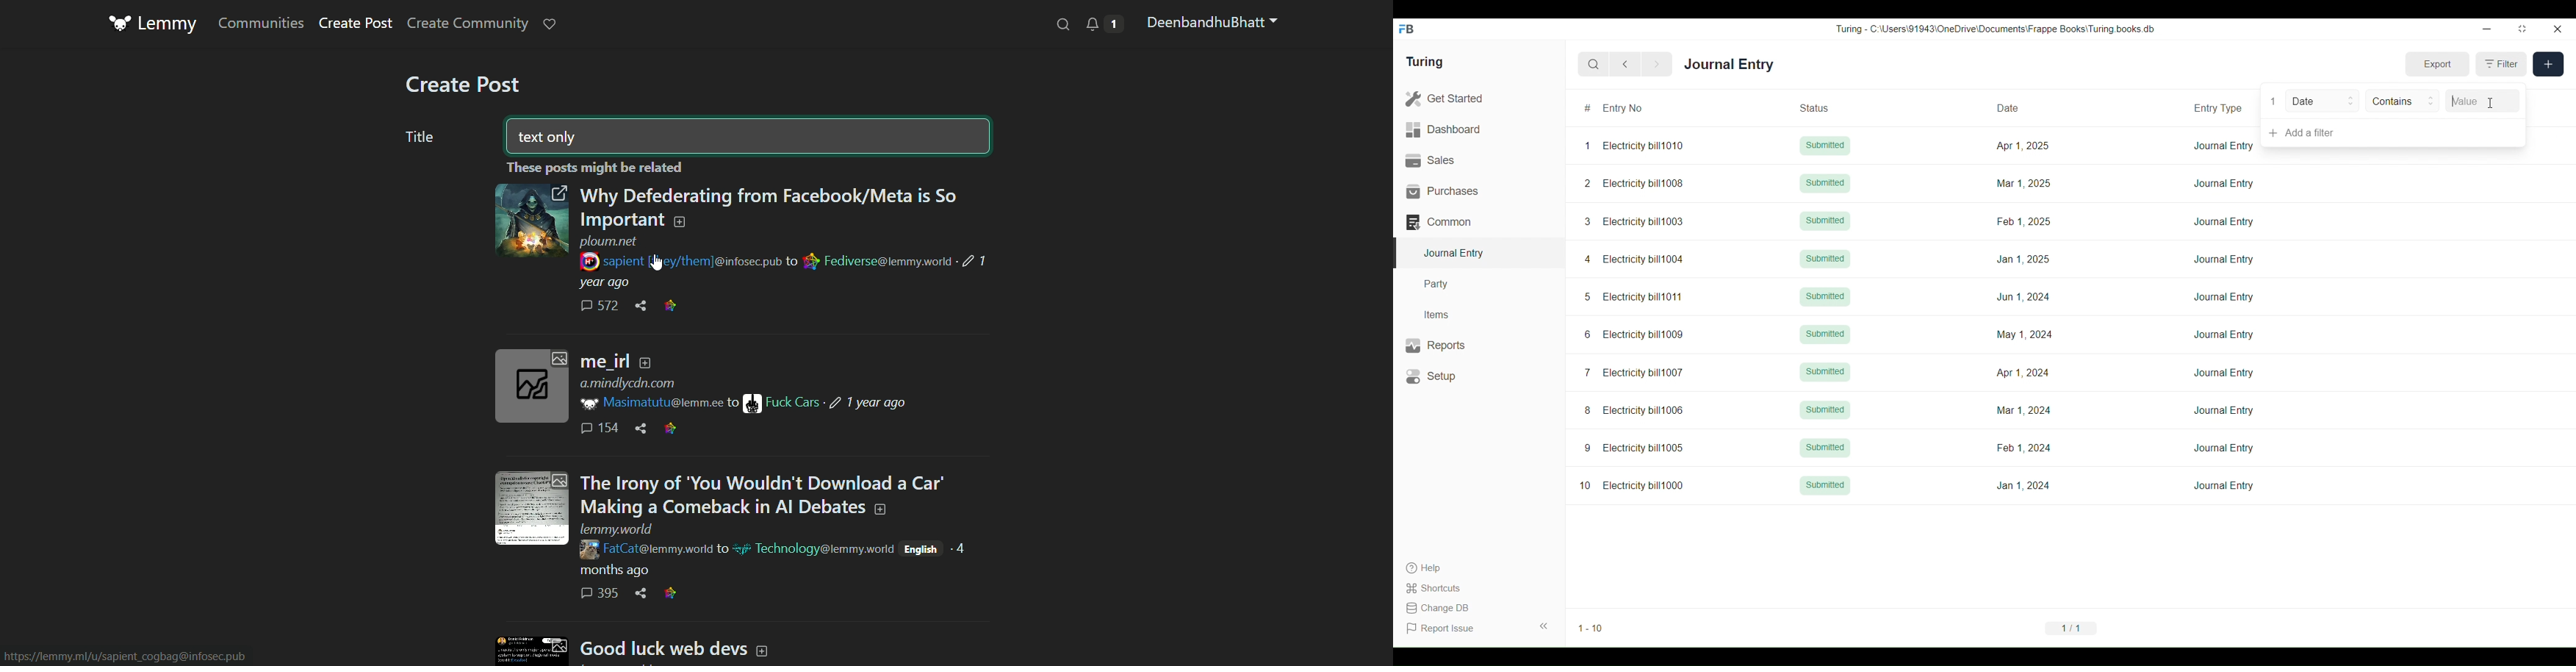  What do you see at coordinates (1591, 628) in the screenshot?
I see `1-10` at bounding box center [1591, 628].